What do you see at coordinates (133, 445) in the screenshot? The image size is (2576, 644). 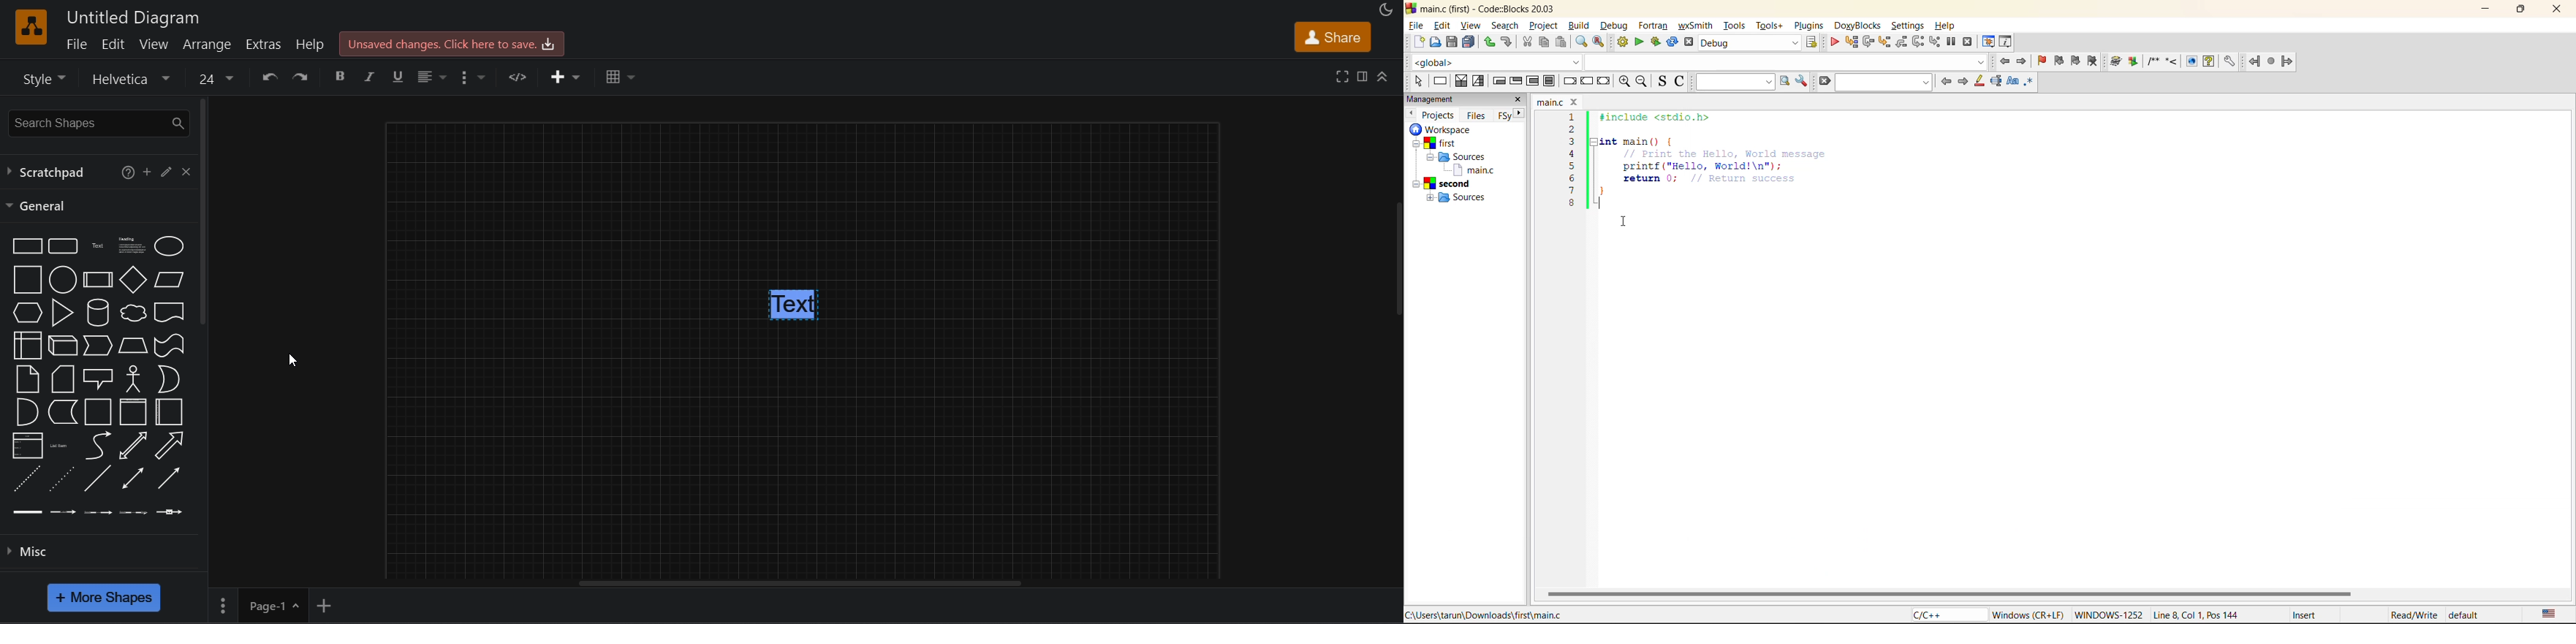 I see `Bidirectional arrow` at bounding box center [133, 445].